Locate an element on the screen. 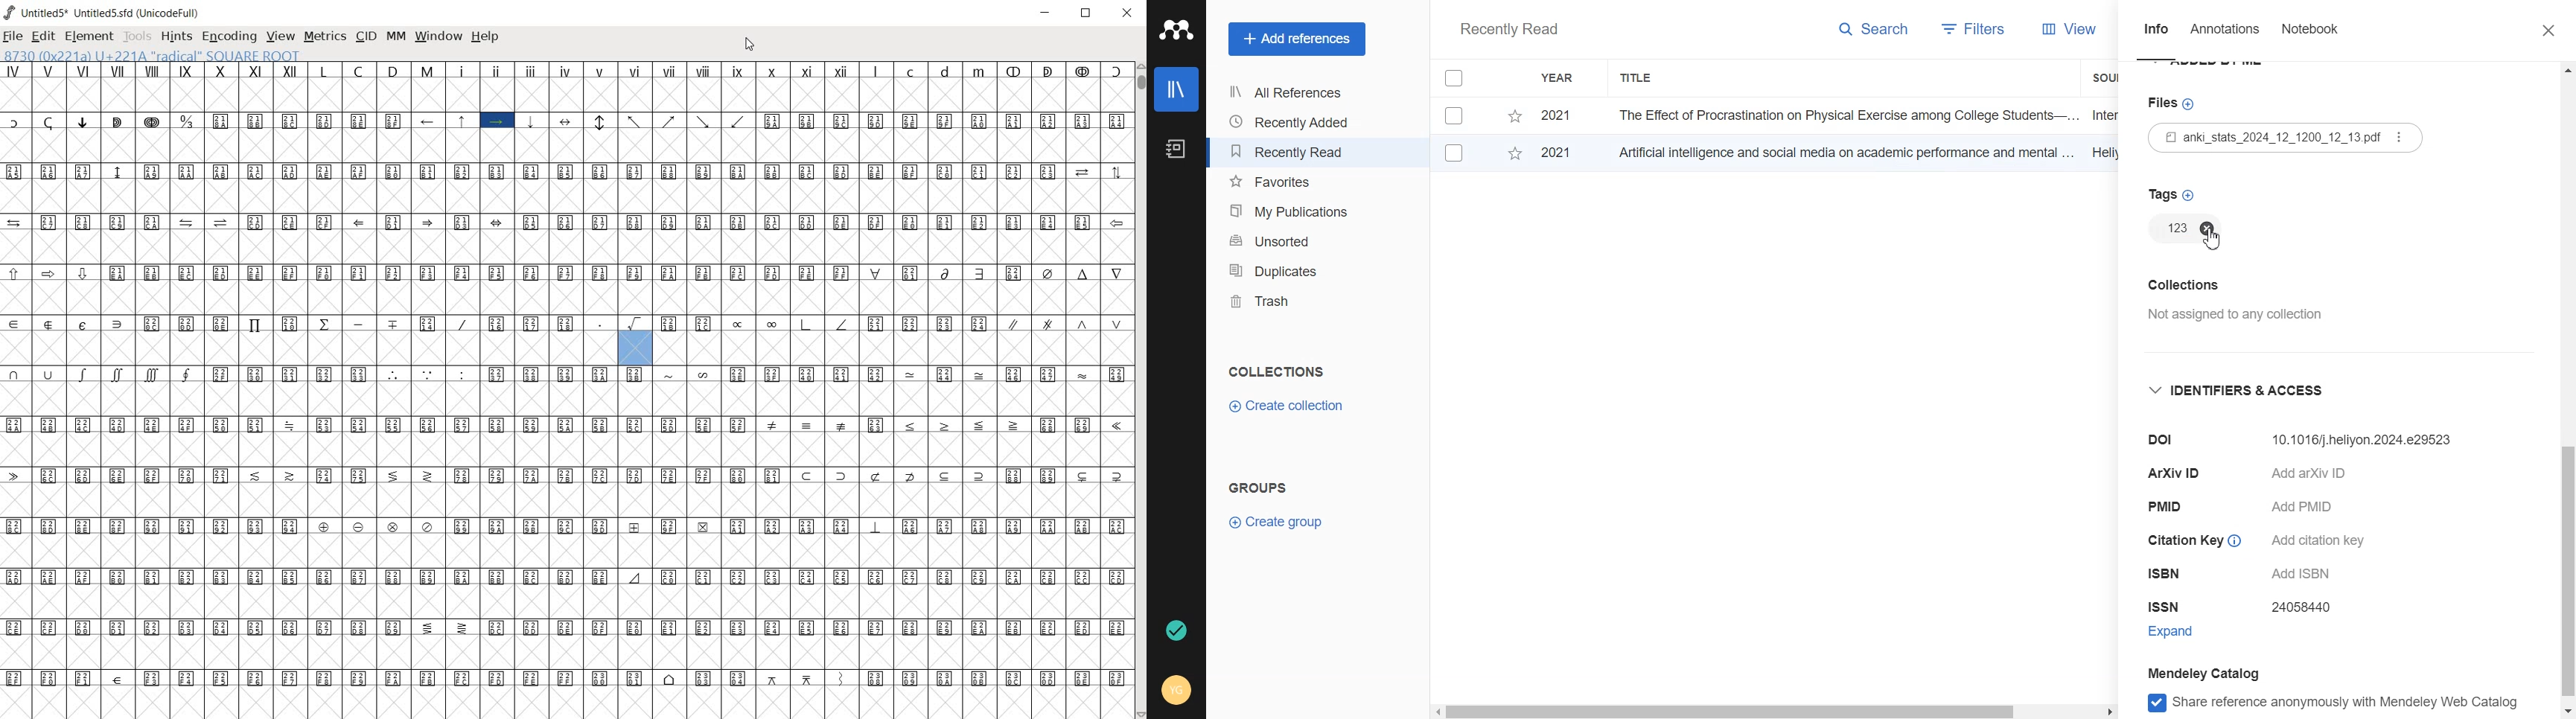 This screenshot has height=728, width=2576. Unsorted is located at coordinates (1293, 240).